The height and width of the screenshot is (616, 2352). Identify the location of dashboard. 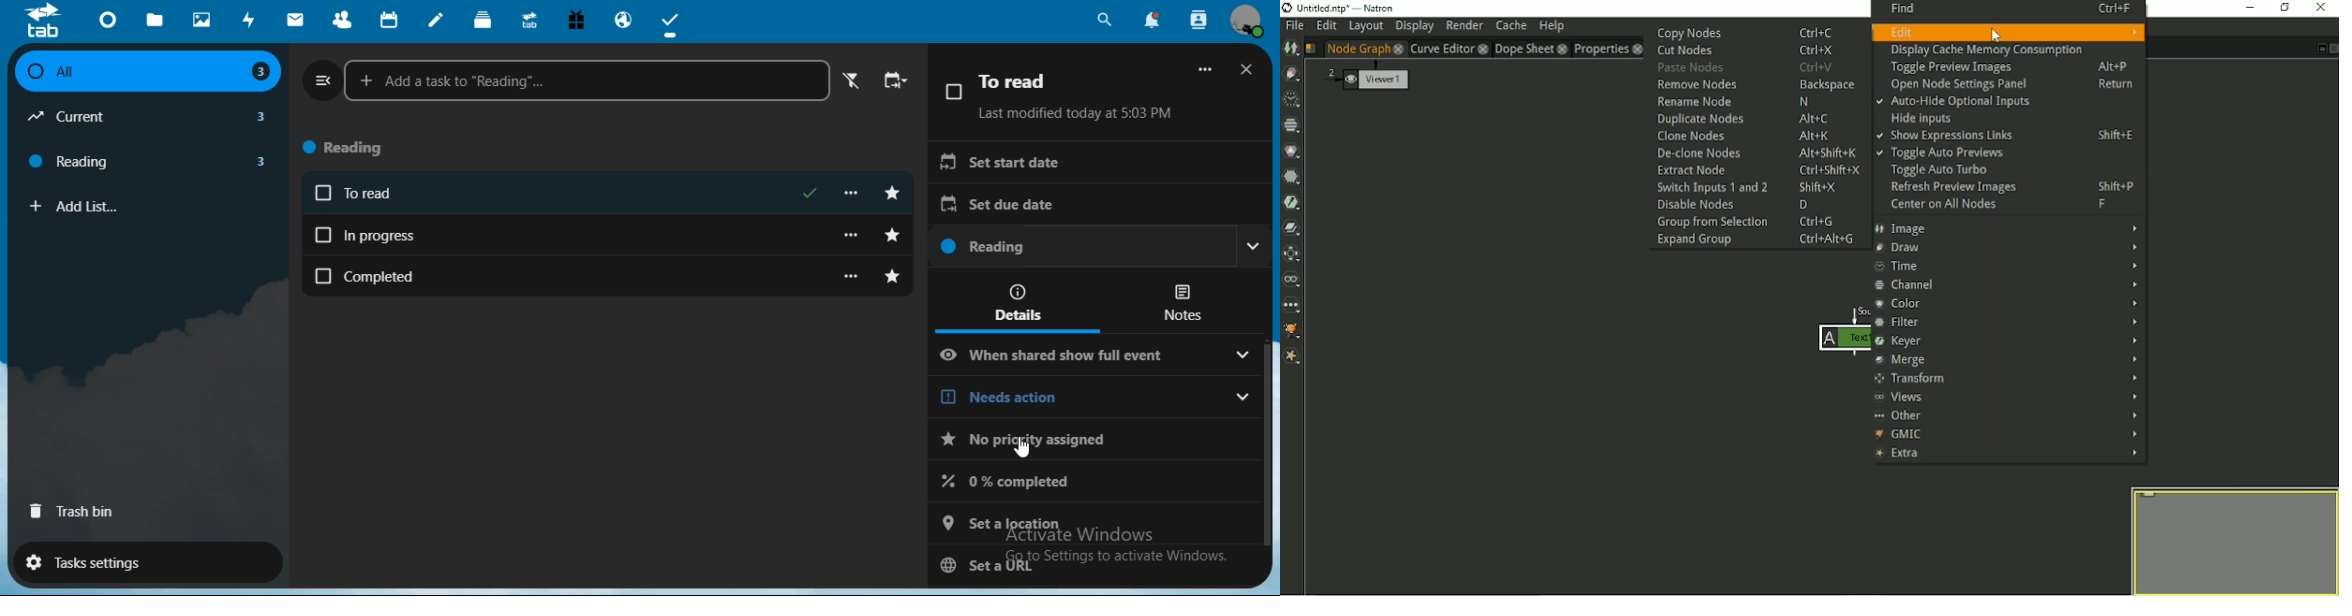
(107, 19).